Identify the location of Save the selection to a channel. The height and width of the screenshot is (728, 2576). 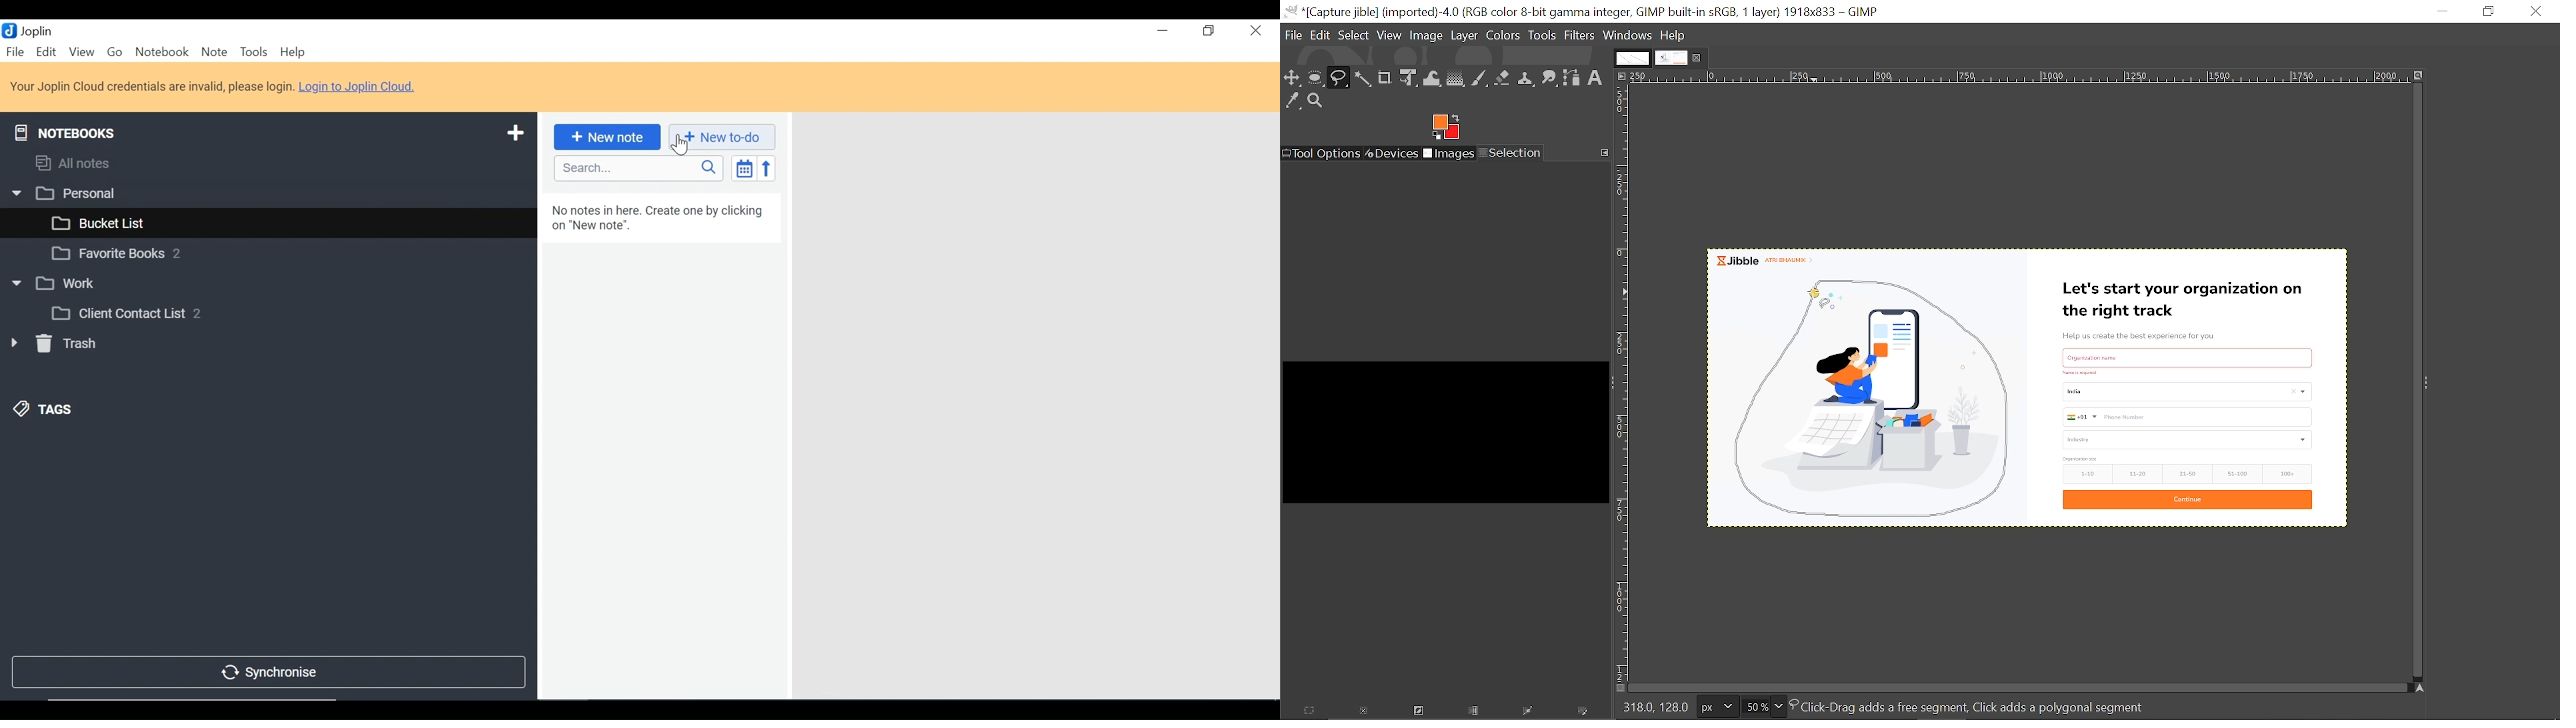
(1475, 712).